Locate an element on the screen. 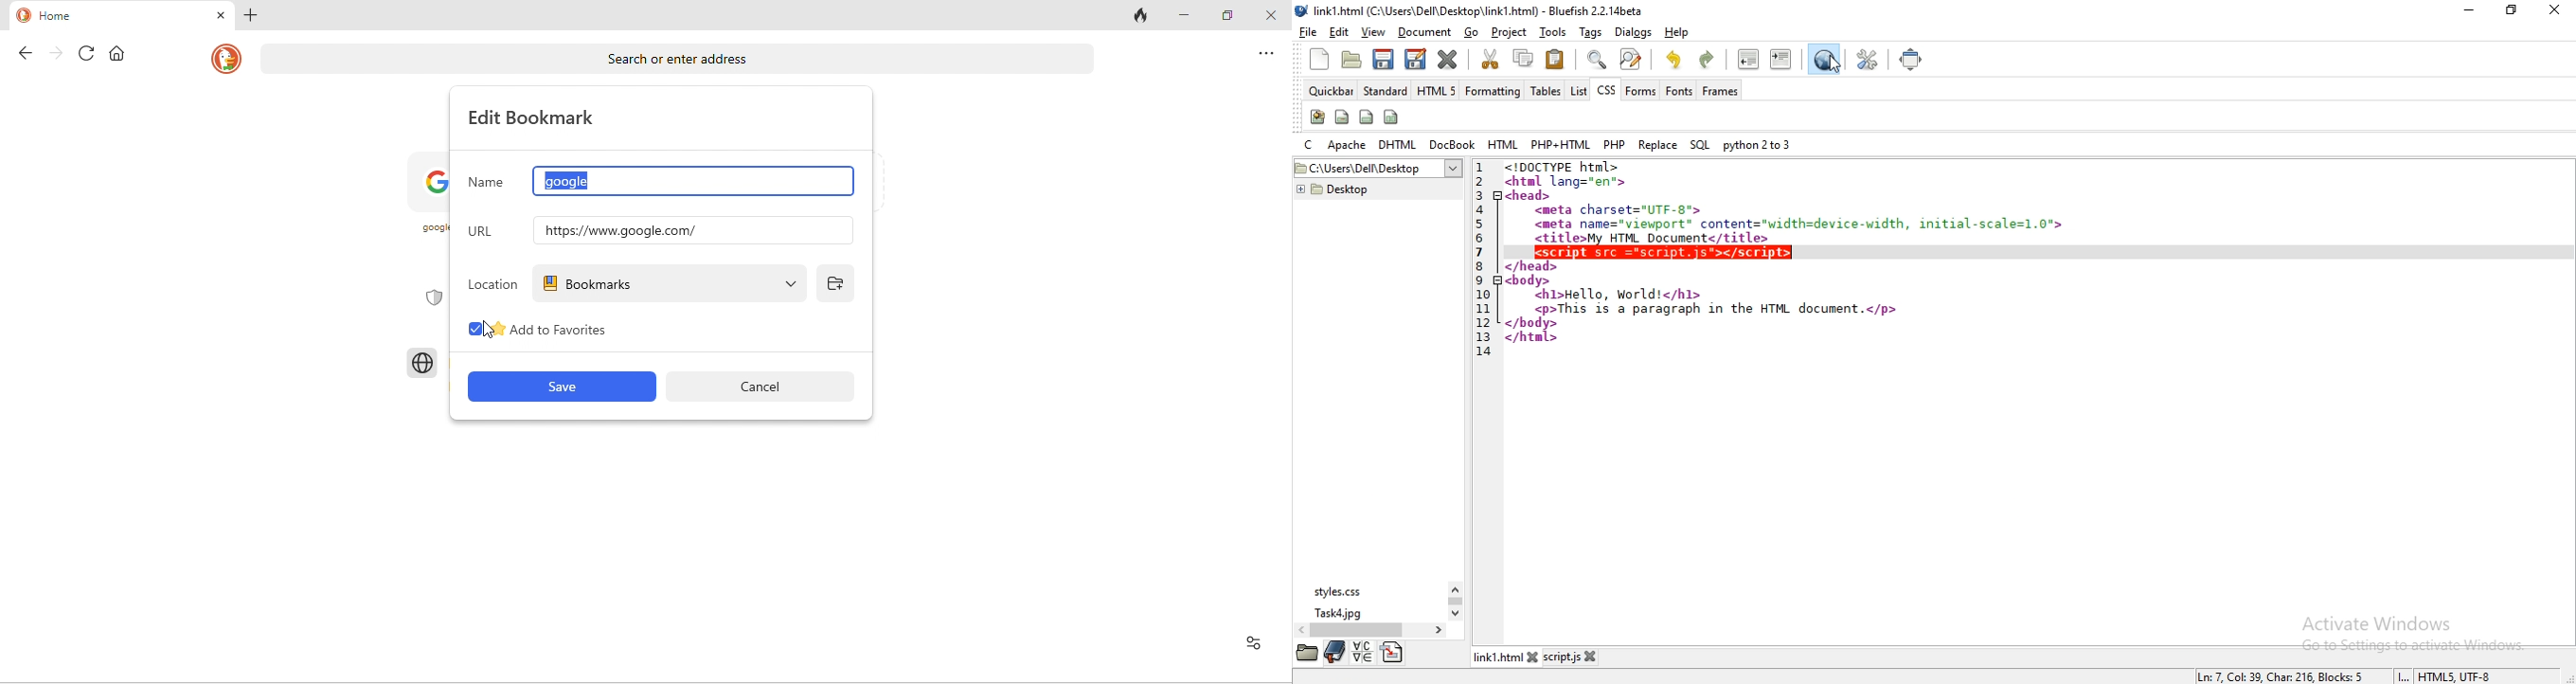 This screenshot has width=2576, height=700. new file is located at coordinates (1317, 58).